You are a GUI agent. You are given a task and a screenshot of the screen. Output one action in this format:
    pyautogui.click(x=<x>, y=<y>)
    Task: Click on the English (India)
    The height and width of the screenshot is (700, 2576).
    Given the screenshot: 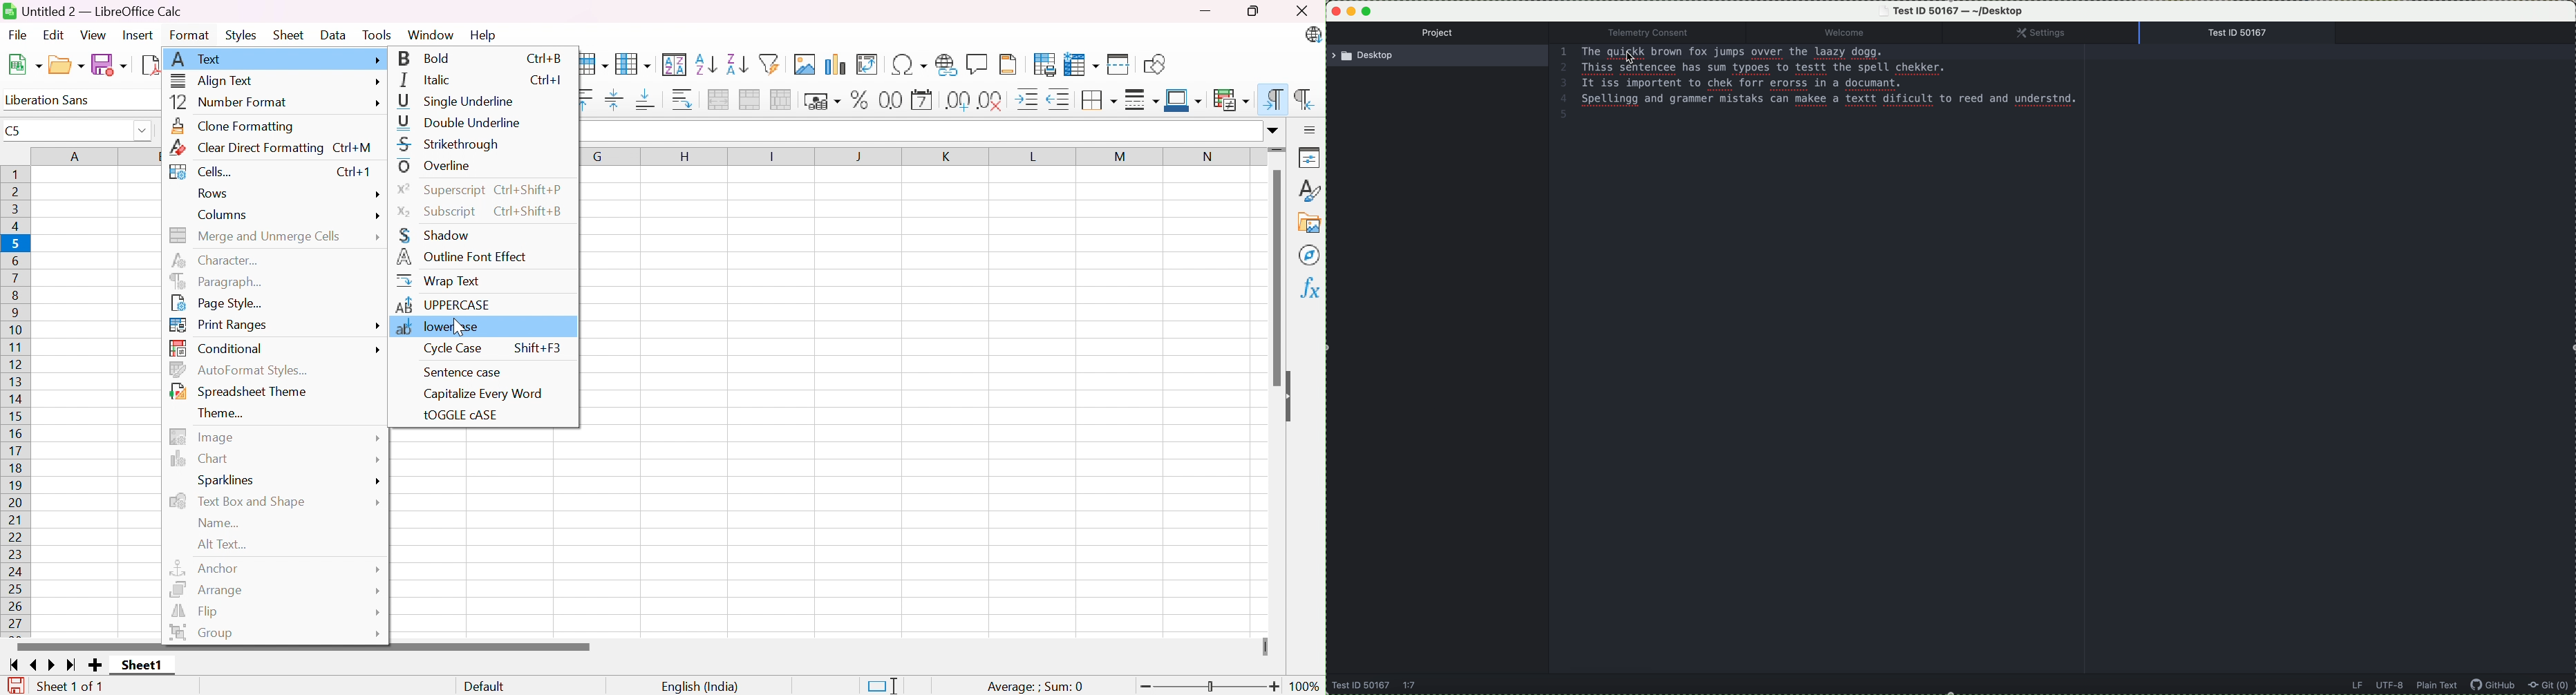 What is the action you would take?
    pyautogui.click(x=699, y=687)
    